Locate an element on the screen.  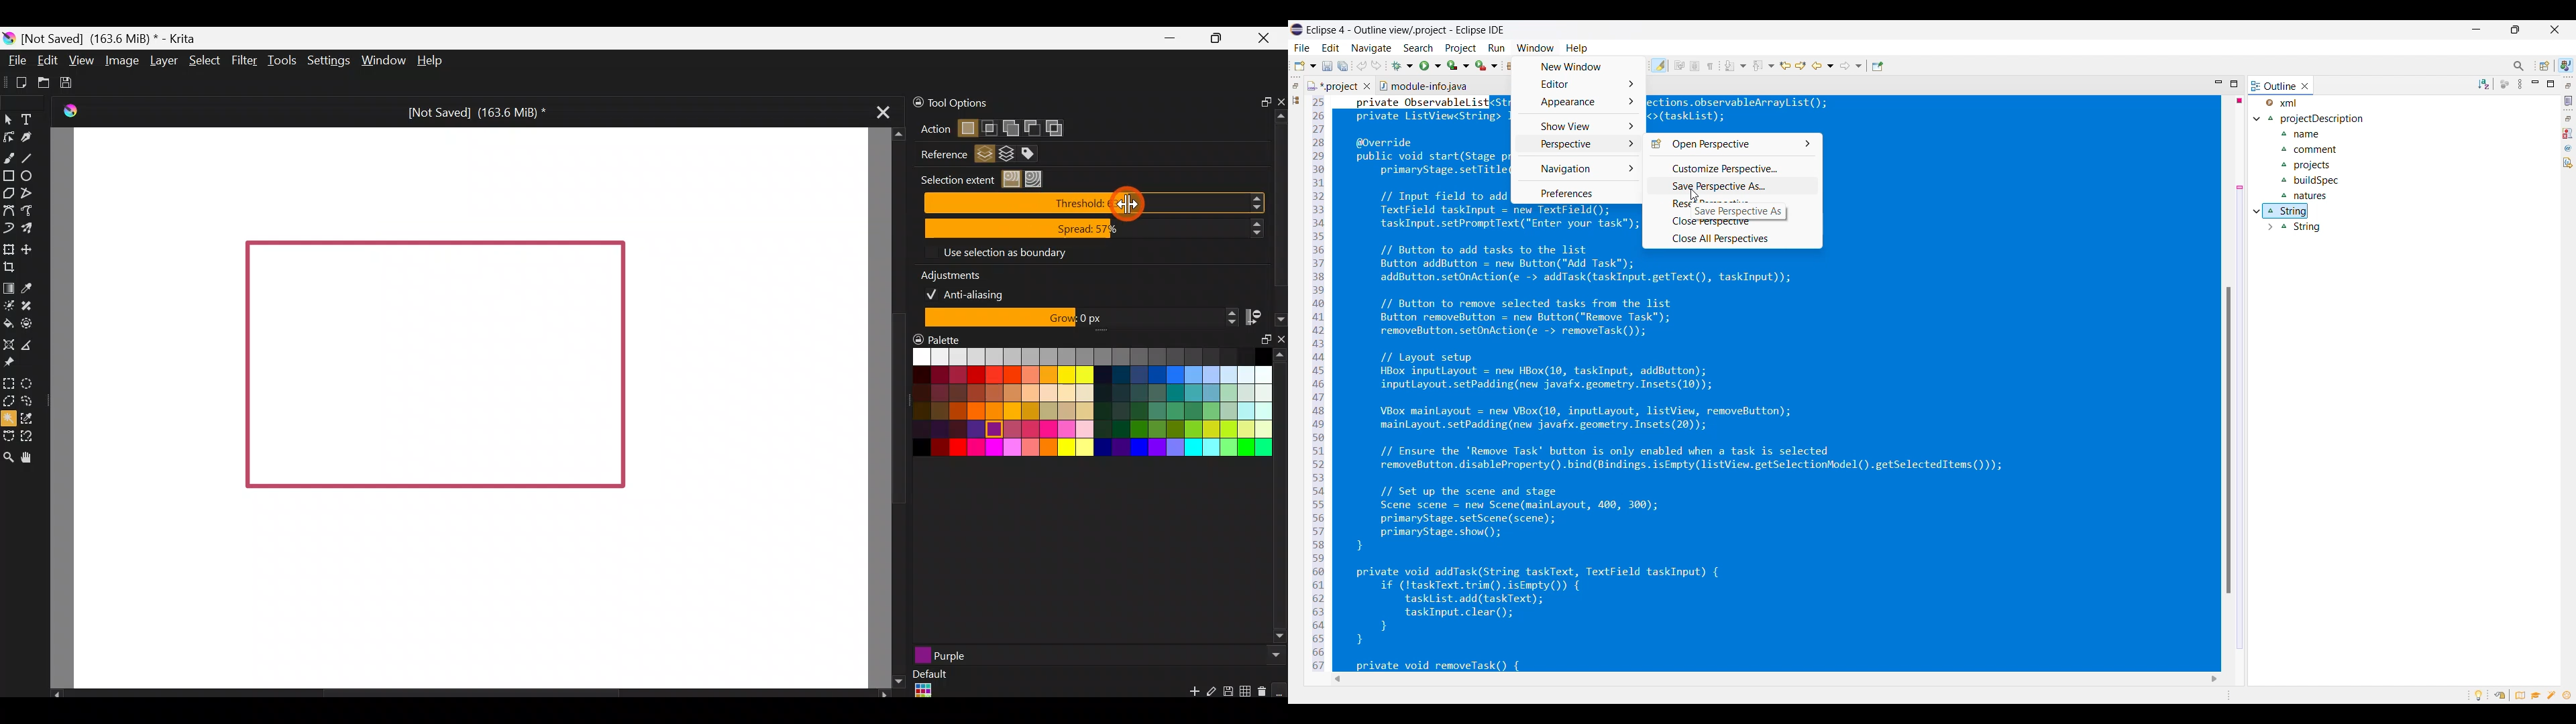
Window is located at coordinates (382, 60).